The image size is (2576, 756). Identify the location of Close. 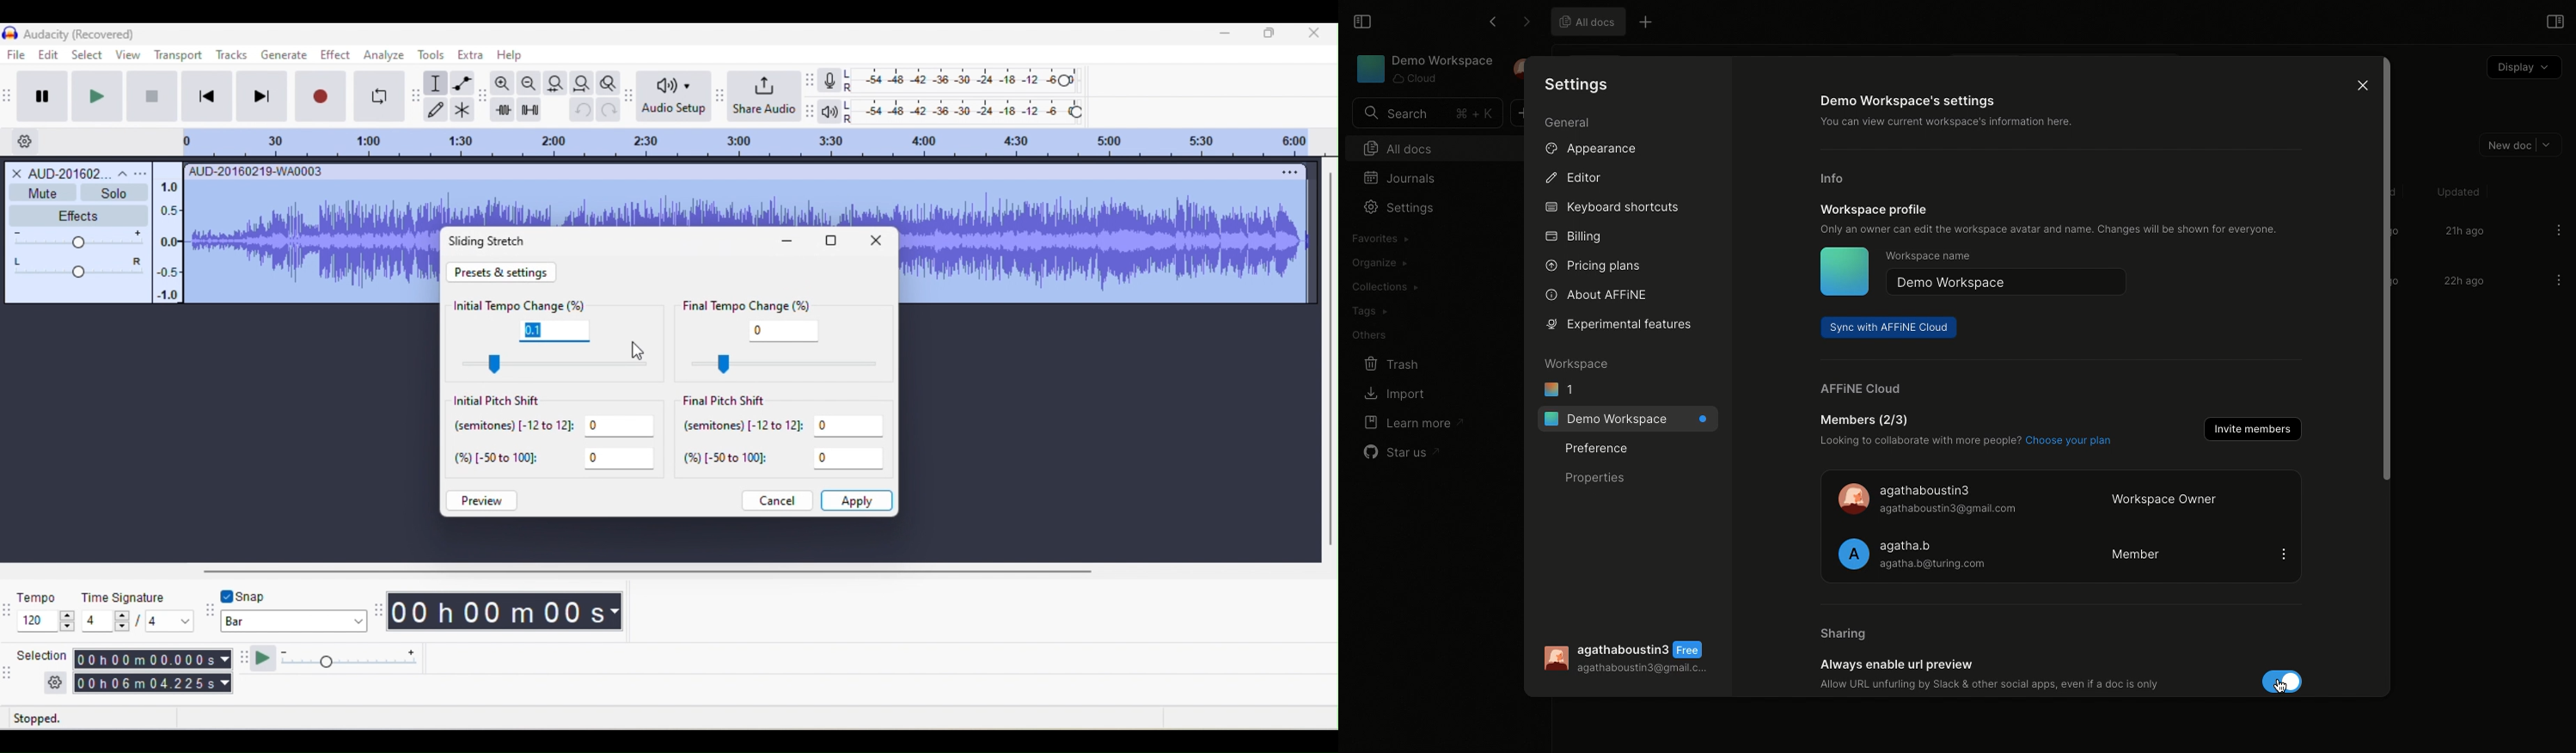
(2359, 83).